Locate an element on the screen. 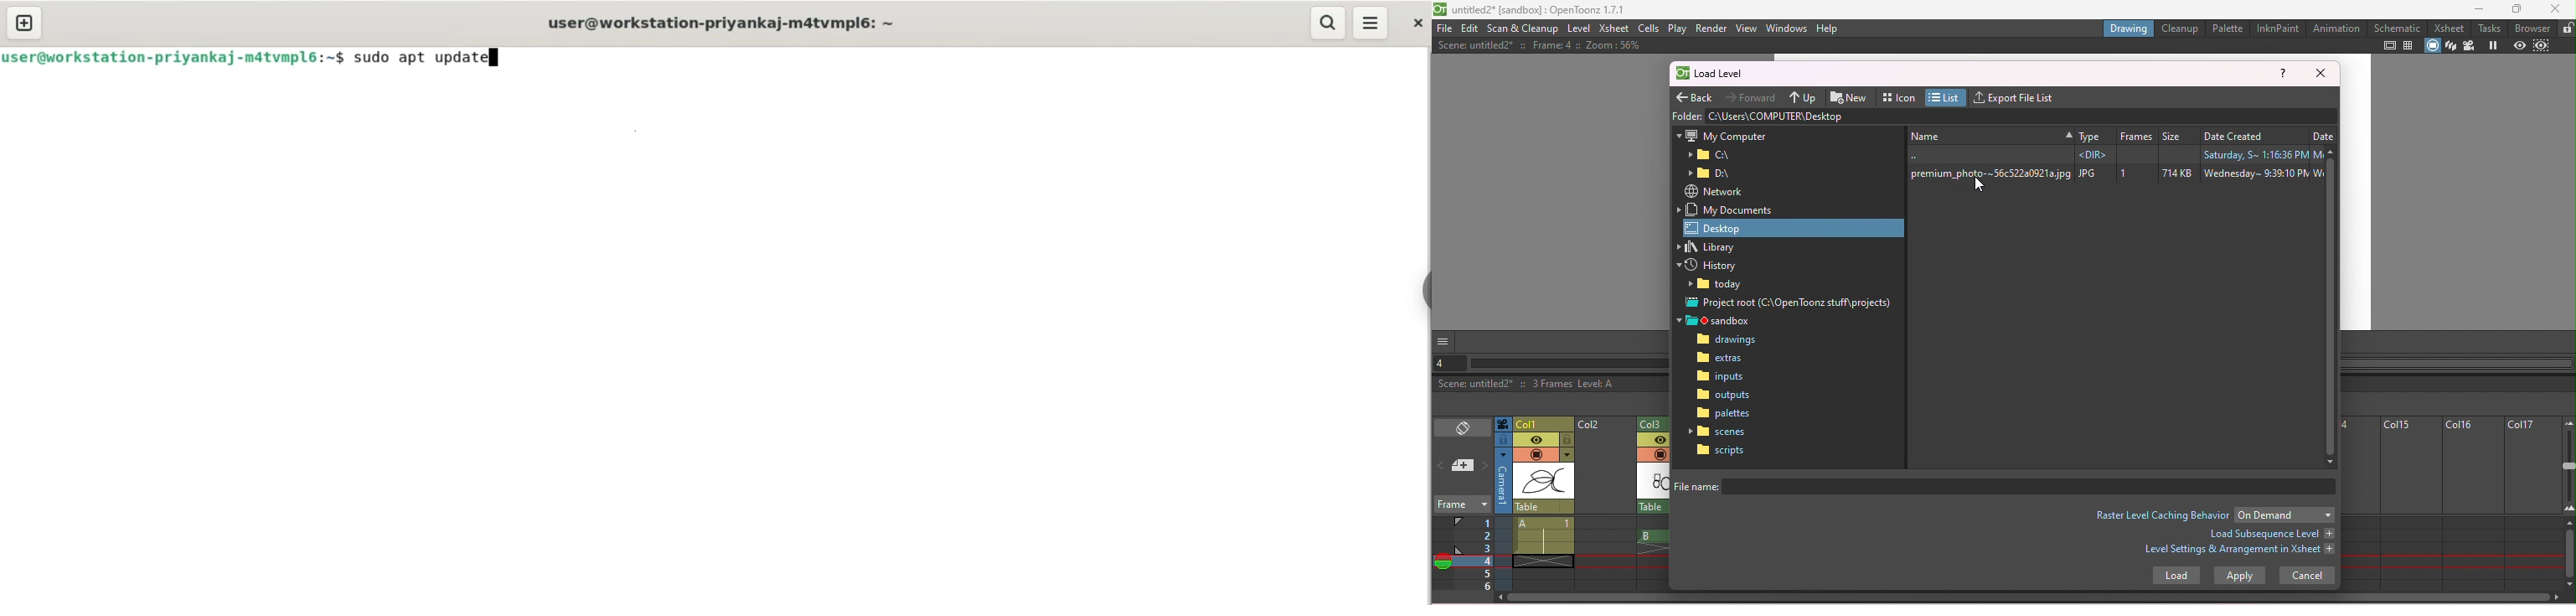 The height and width of the screenshot is (616, 2576). Size is located at coordinates (2178, 133).